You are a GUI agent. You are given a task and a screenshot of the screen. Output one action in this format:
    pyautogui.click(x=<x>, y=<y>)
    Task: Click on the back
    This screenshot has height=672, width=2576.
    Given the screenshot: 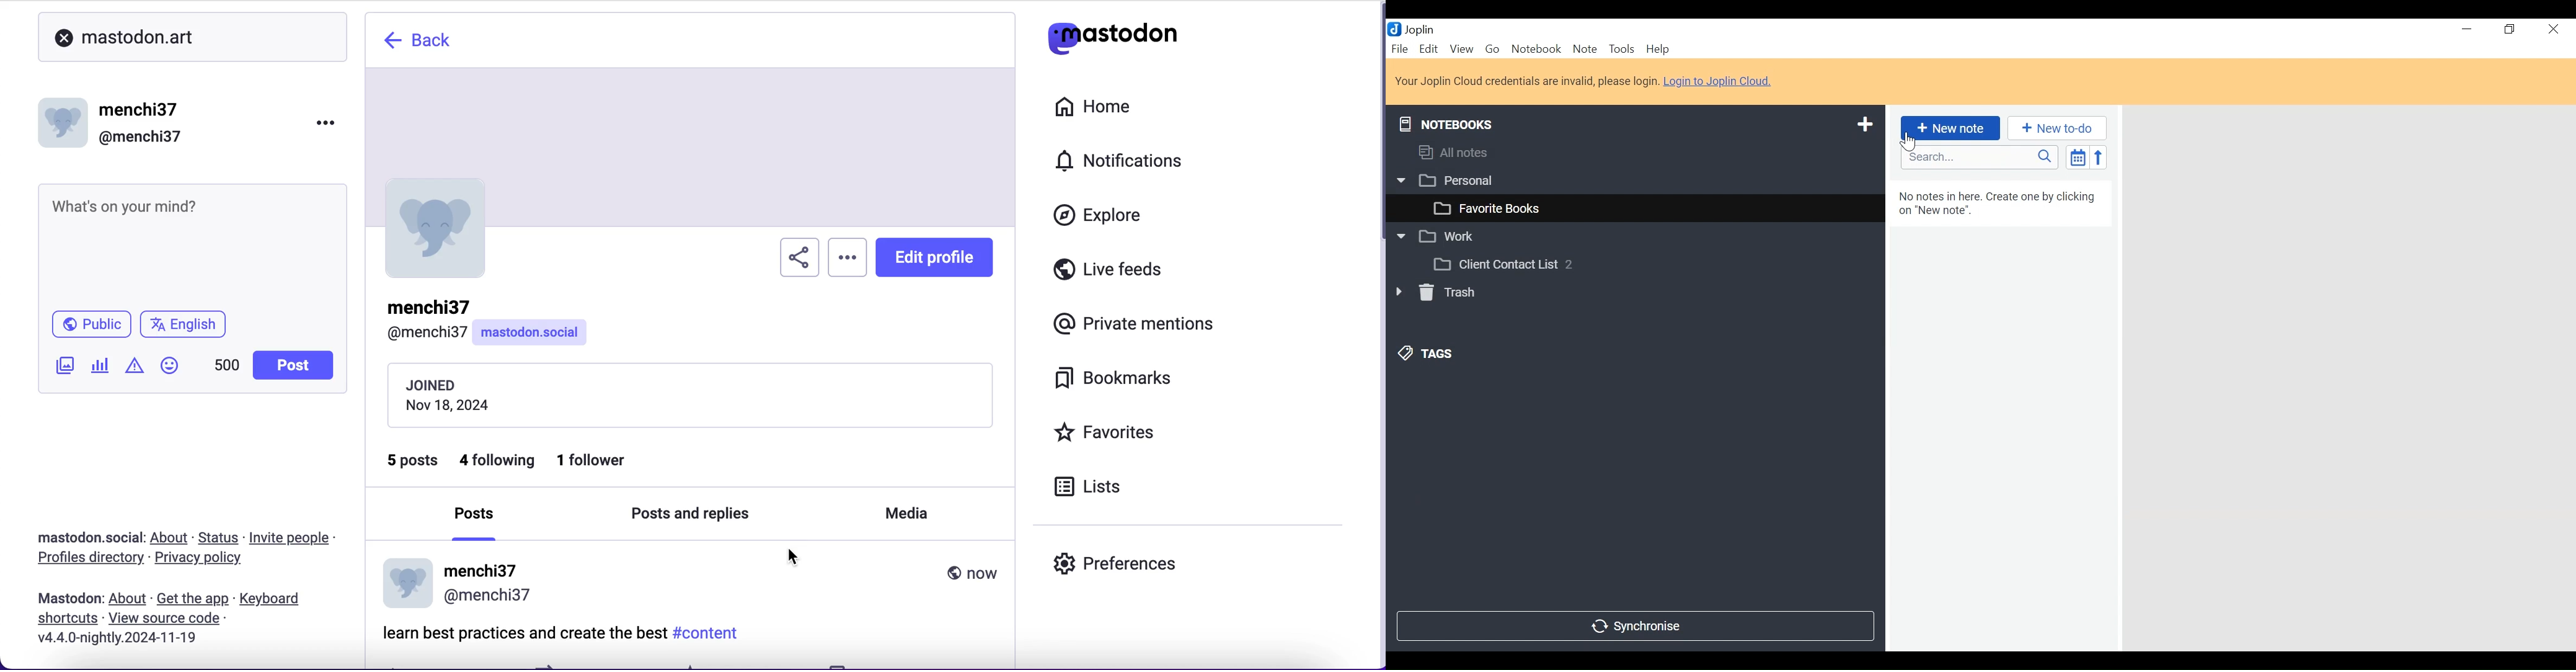 What is the action you would take?
    pyautogui.click(x=427, y=42)
    